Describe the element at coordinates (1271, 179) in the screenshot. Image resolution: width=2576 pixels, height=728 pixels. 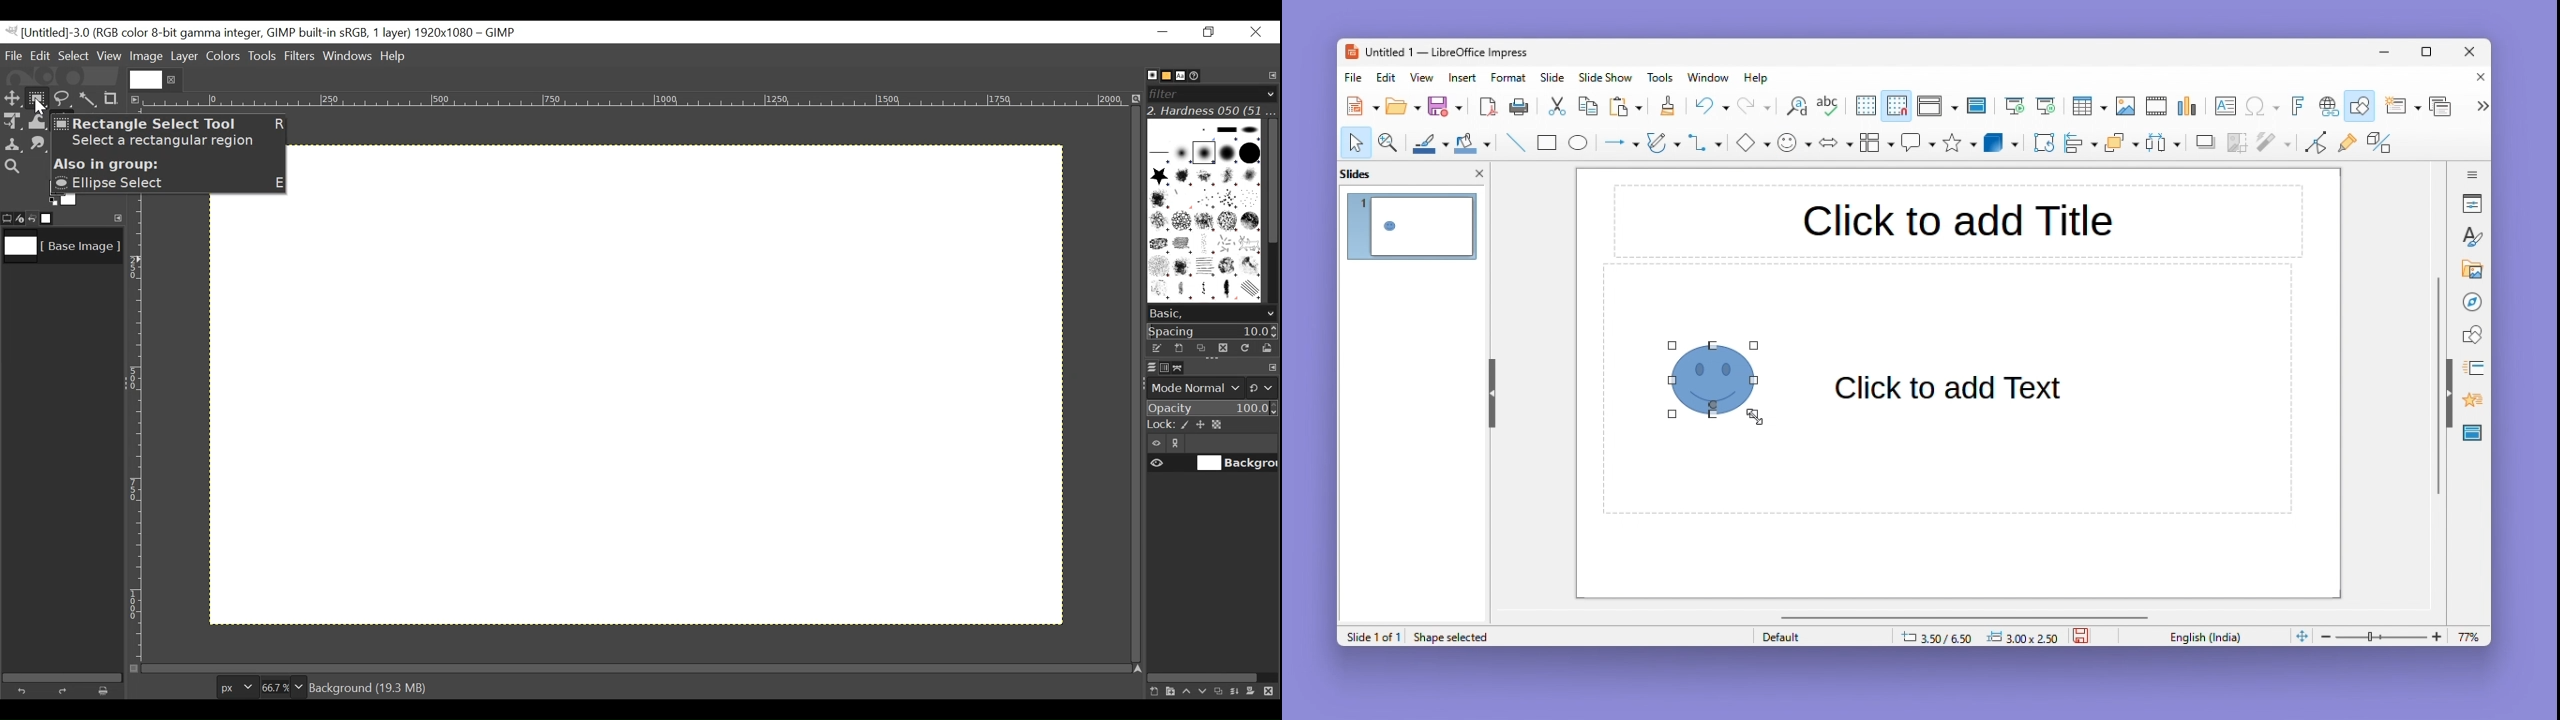
I see `Vertical scroll bar` at that location.